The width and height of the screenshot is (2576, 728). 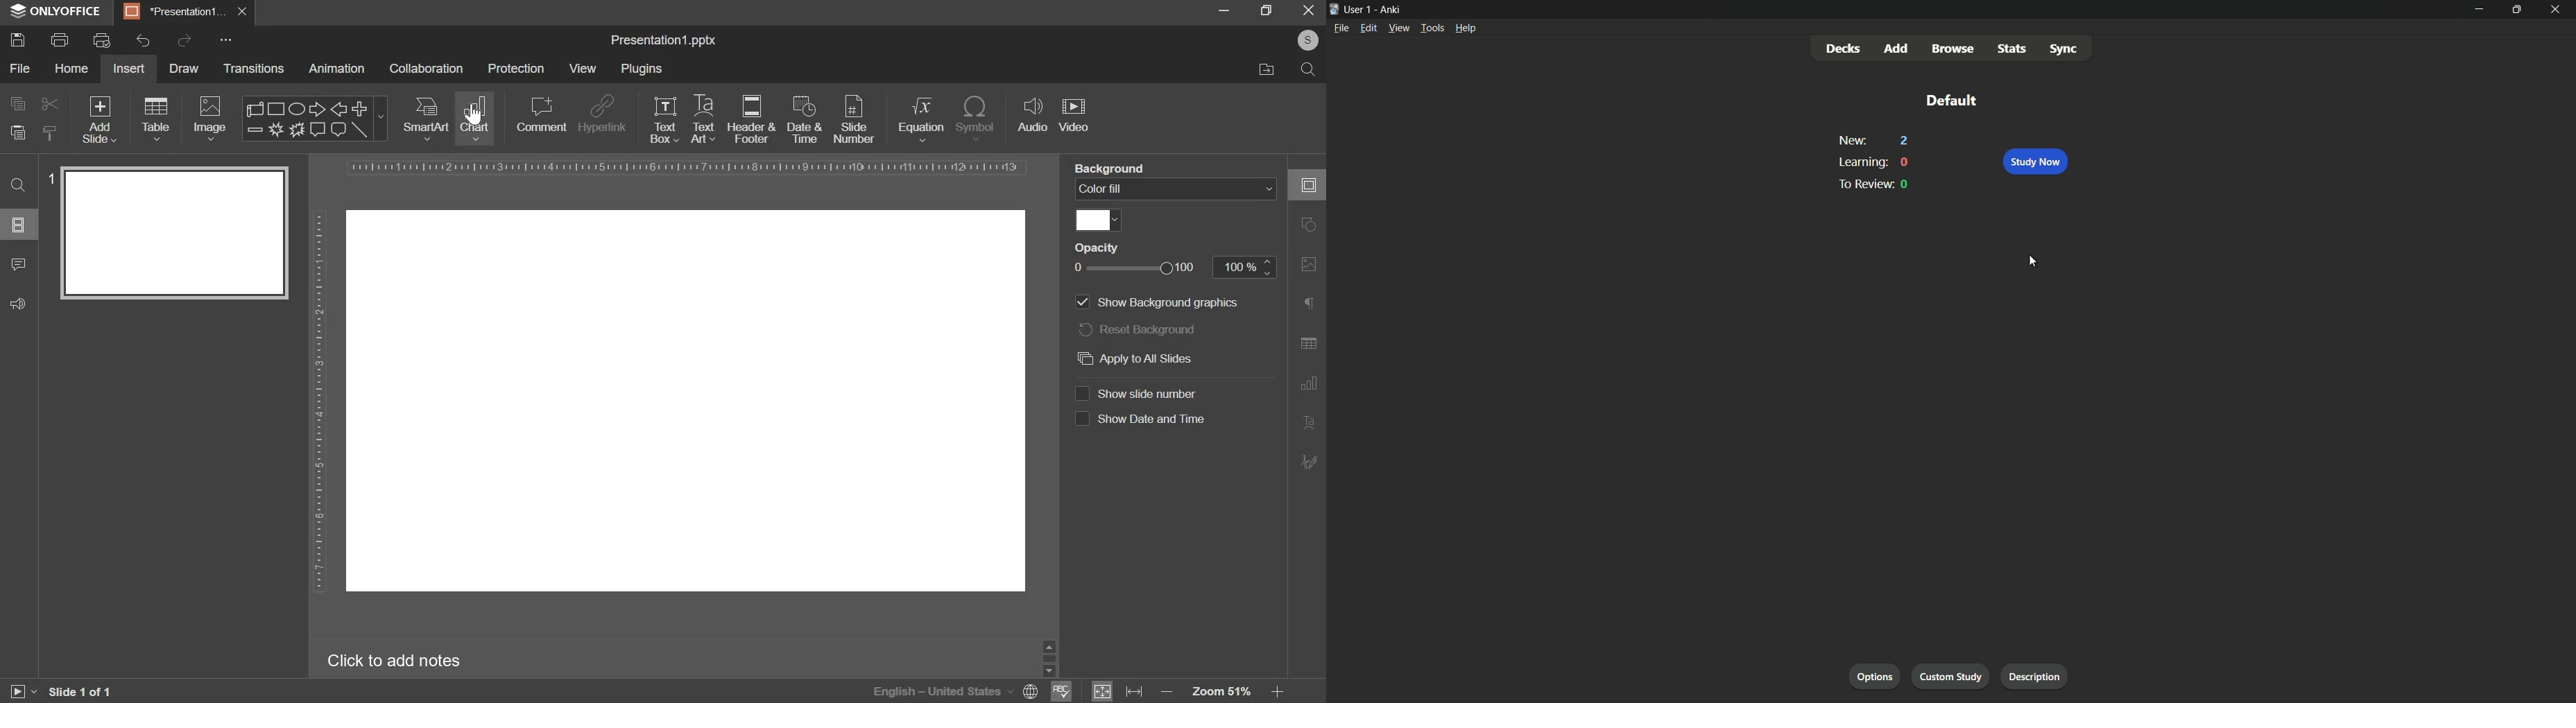 What do you see at coordinates (479, 118) in the screenshot?
I see `mouse pointer` at bounding box center [479, 118].